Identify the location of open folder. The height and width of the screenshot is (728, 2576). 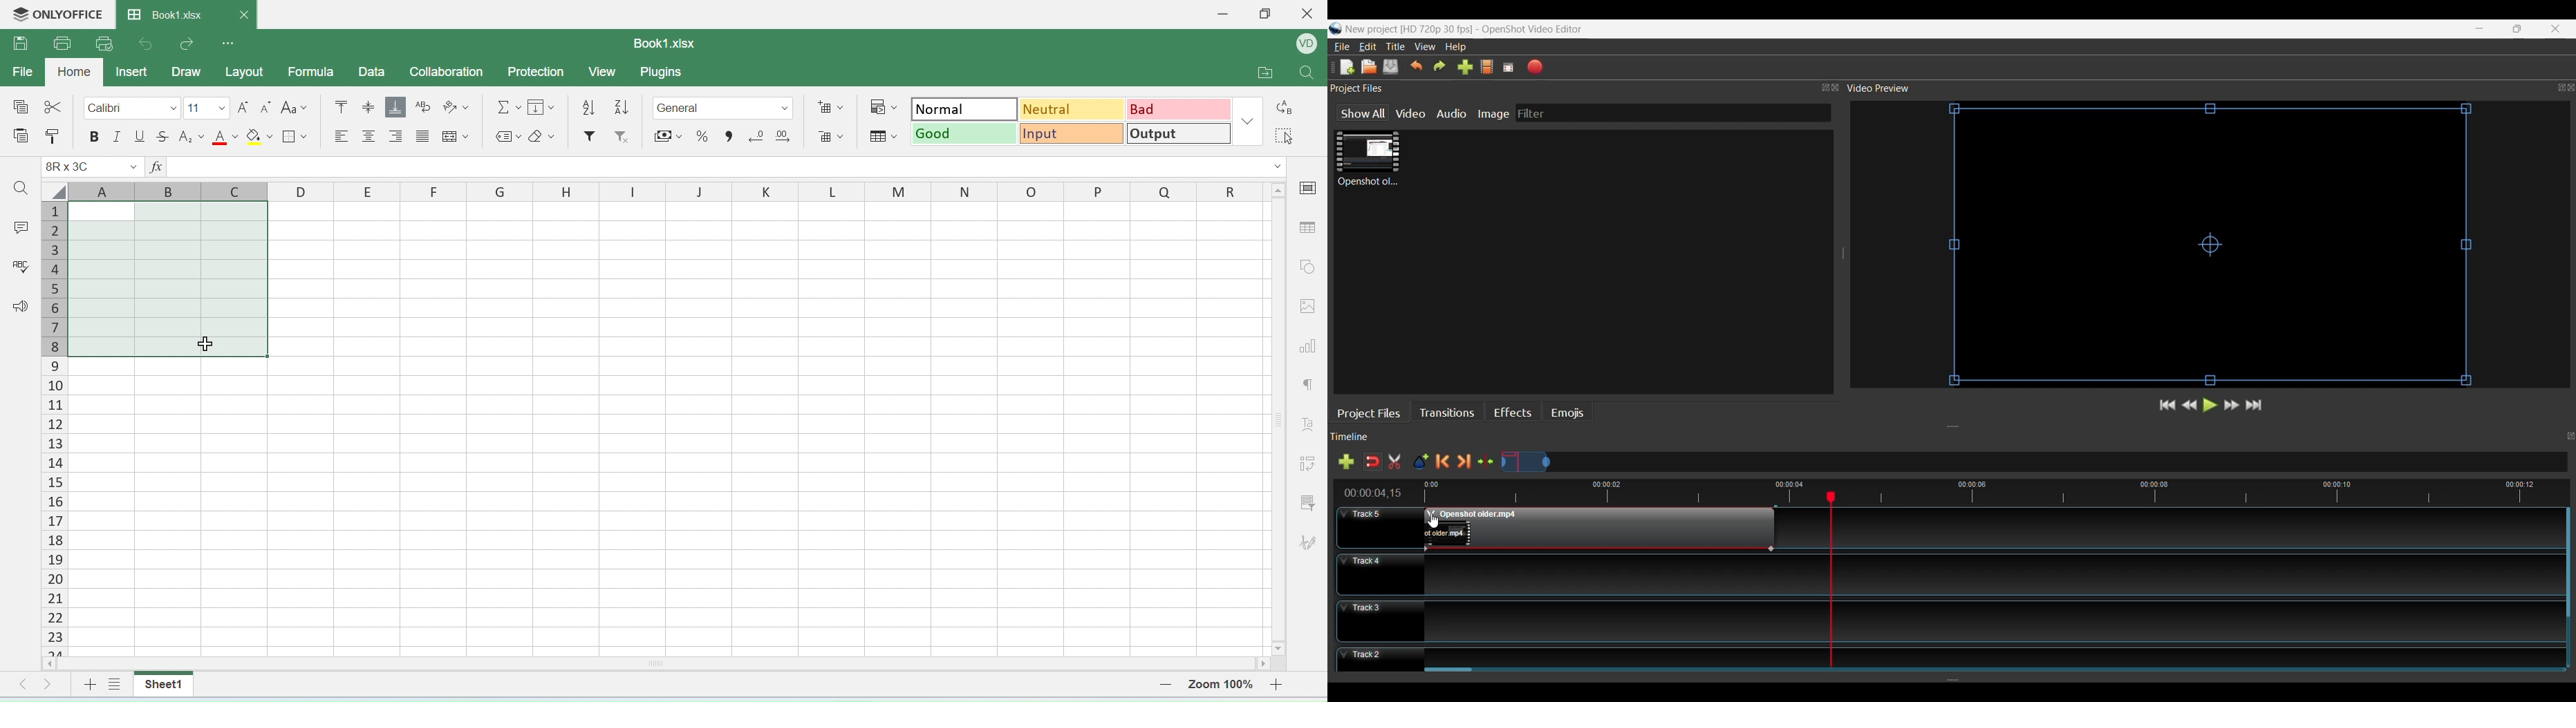
(1265, 75).